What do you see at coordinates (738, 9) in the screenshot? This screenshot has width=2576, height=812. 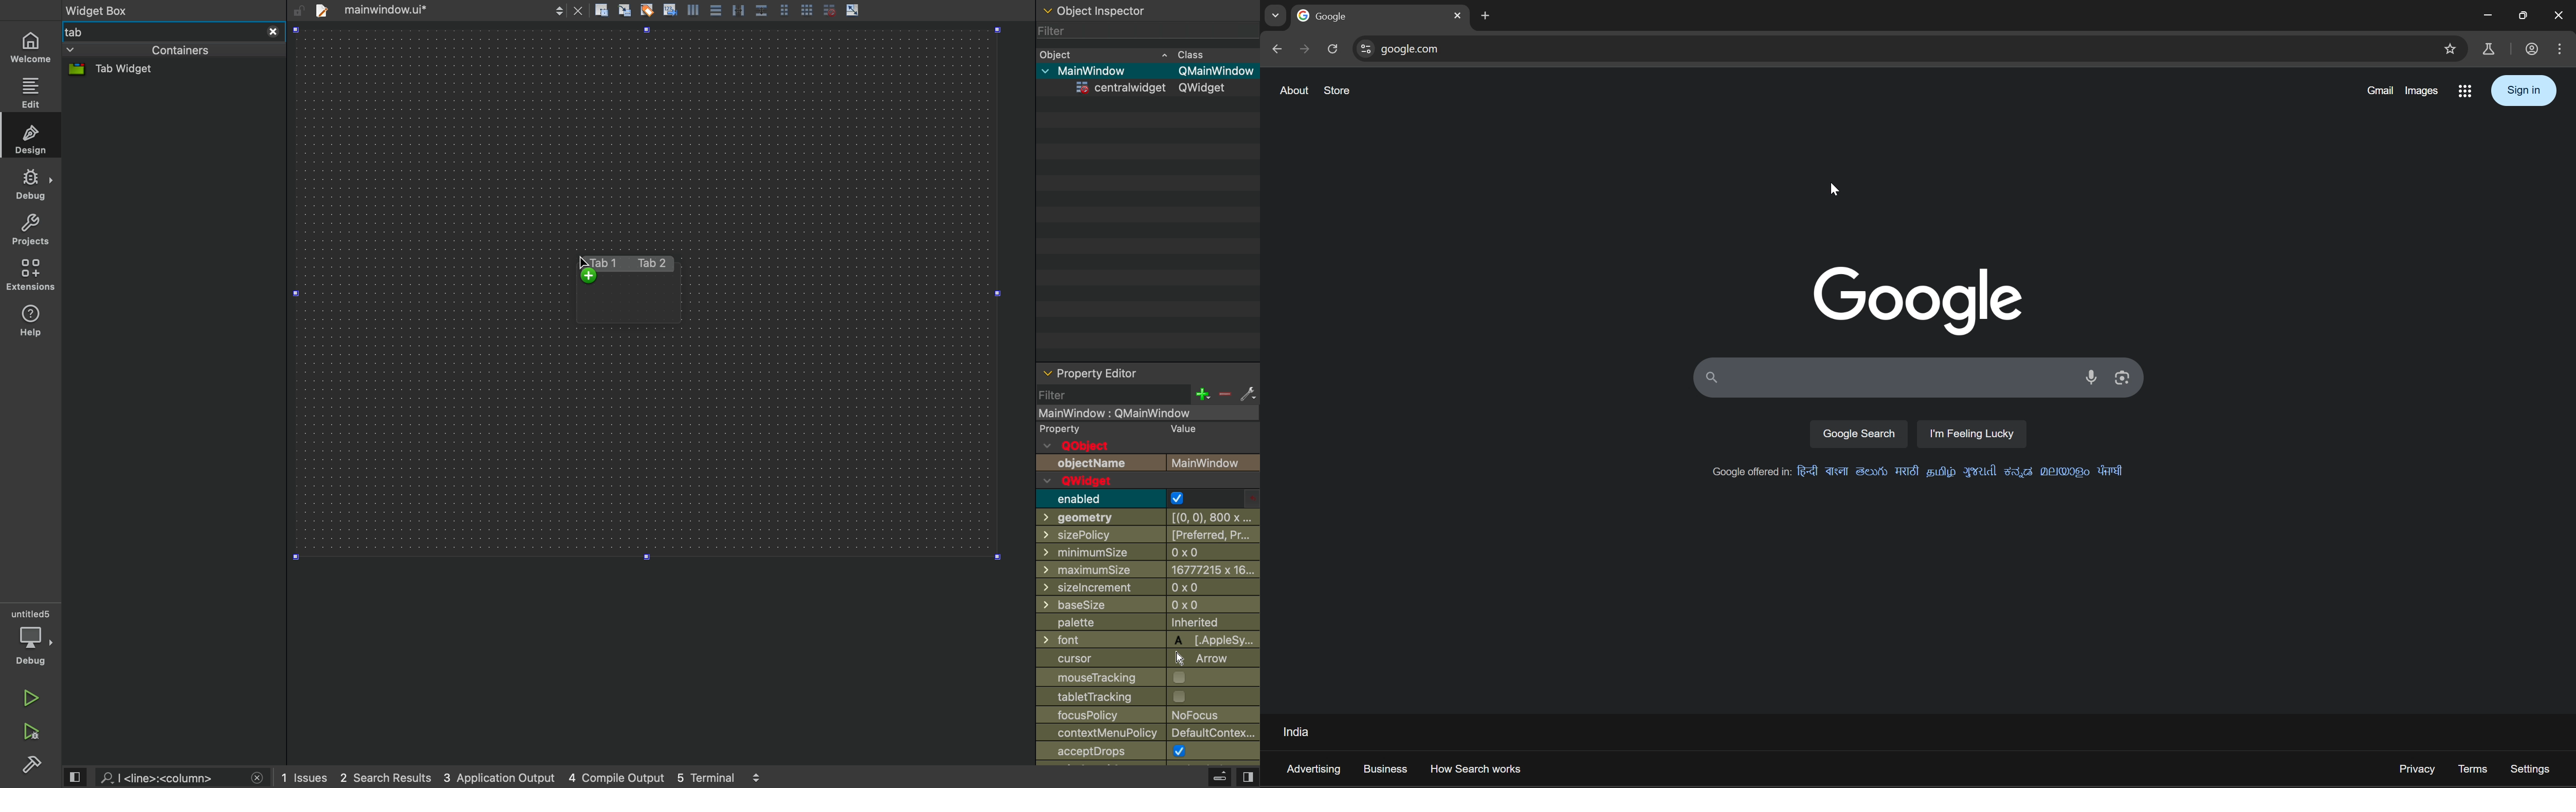 I see `distribute horizontally` at bounding box center [738, 9].